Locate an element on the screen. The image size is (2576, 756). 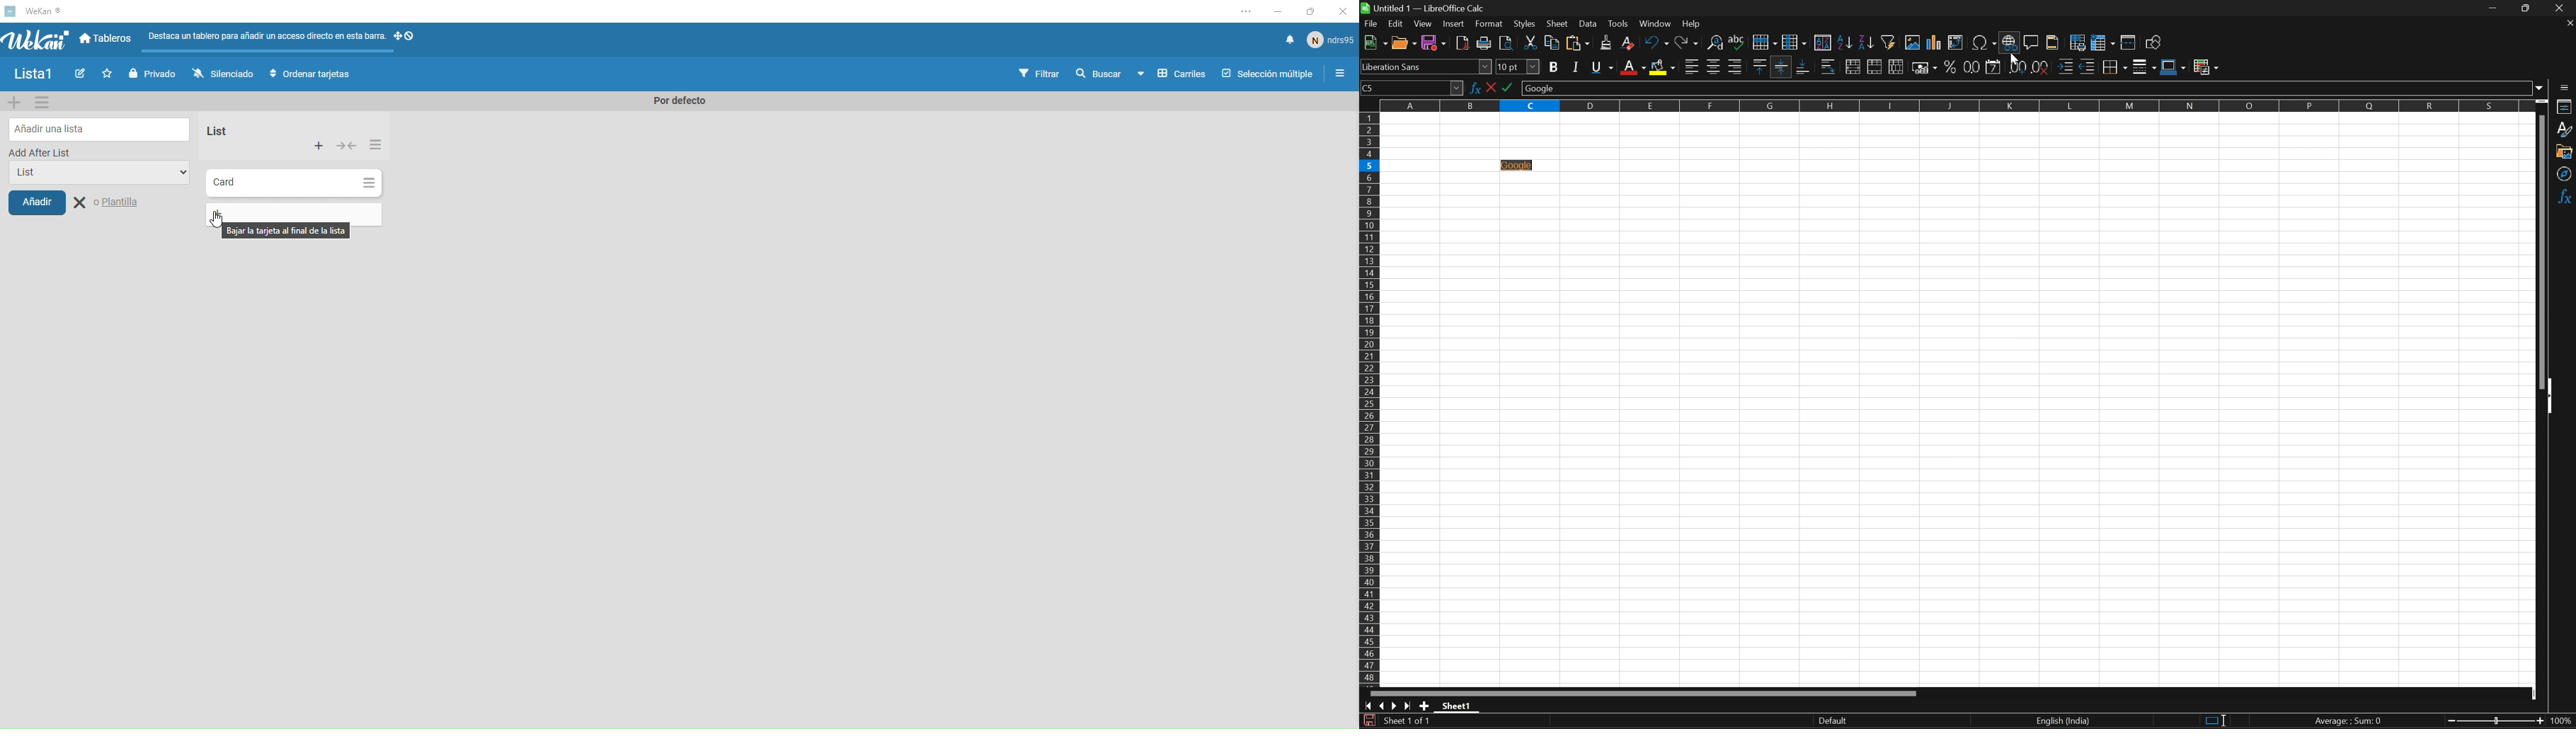
Insert is located at coordinates (1455, 24).